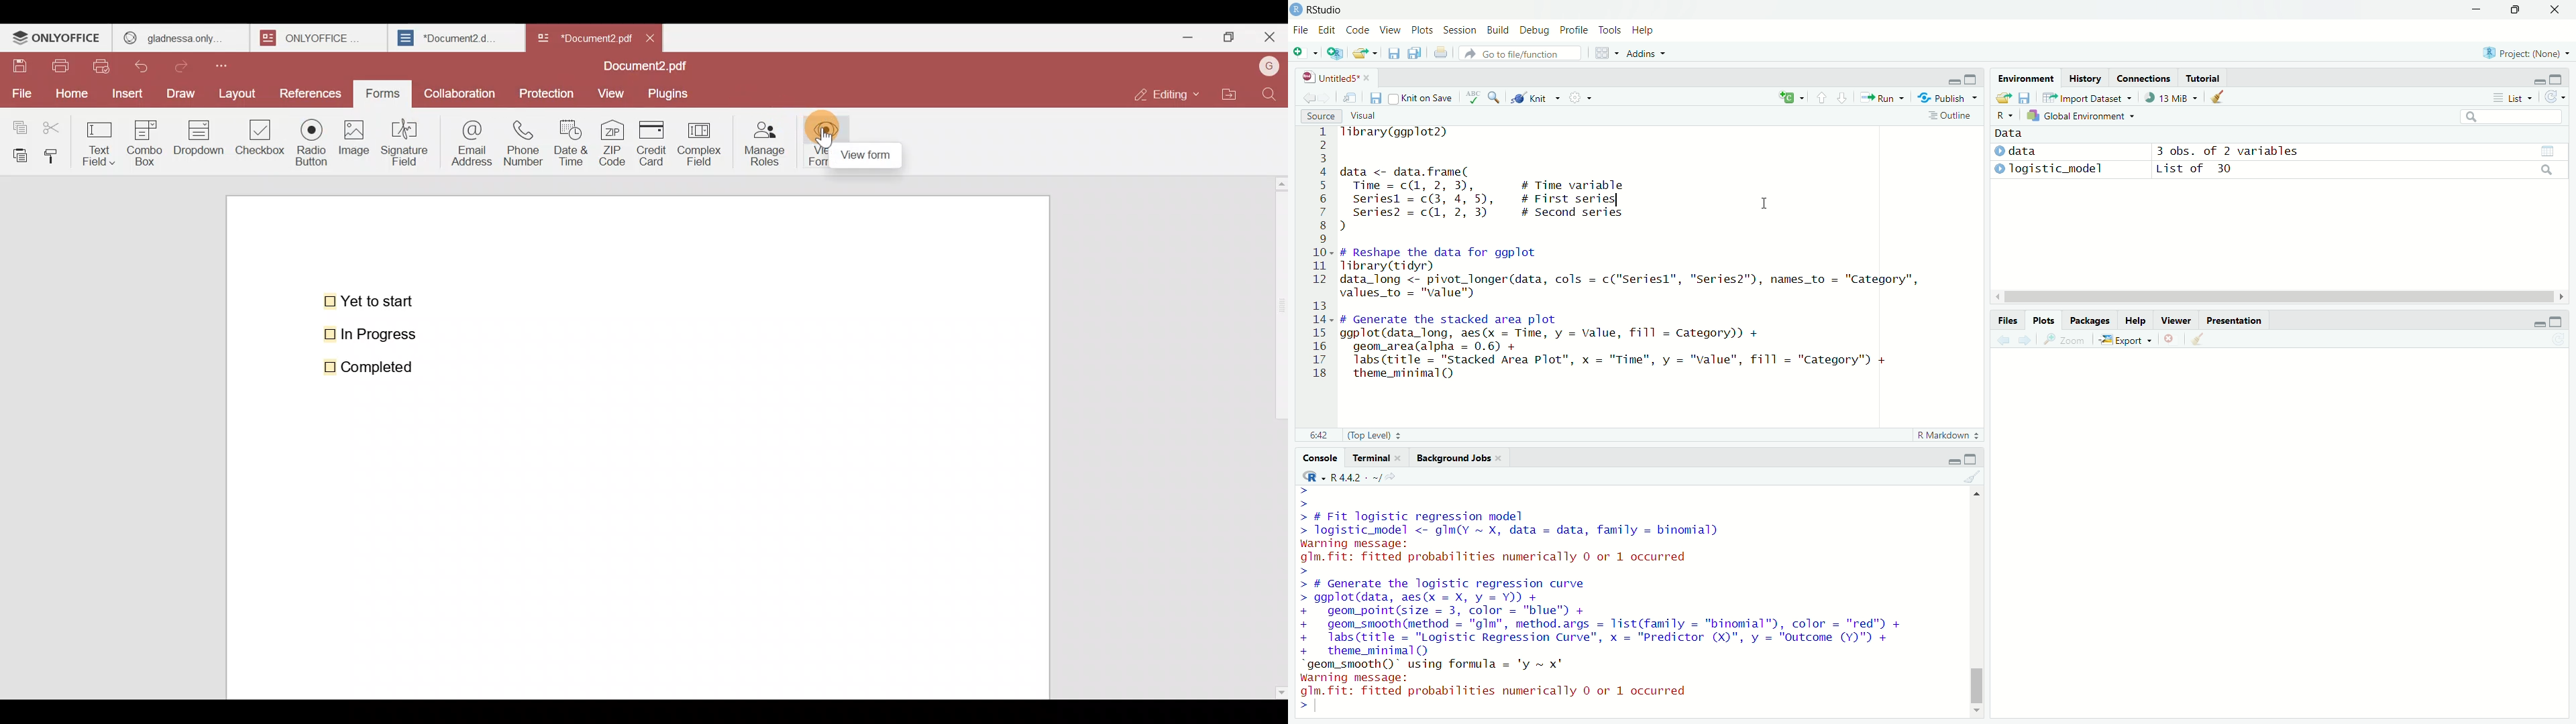 This screenshot has height=728, width=2576. Describe the element at coordinates (1277, 434) in the screenshot. I see `Scroll bar` at that location.